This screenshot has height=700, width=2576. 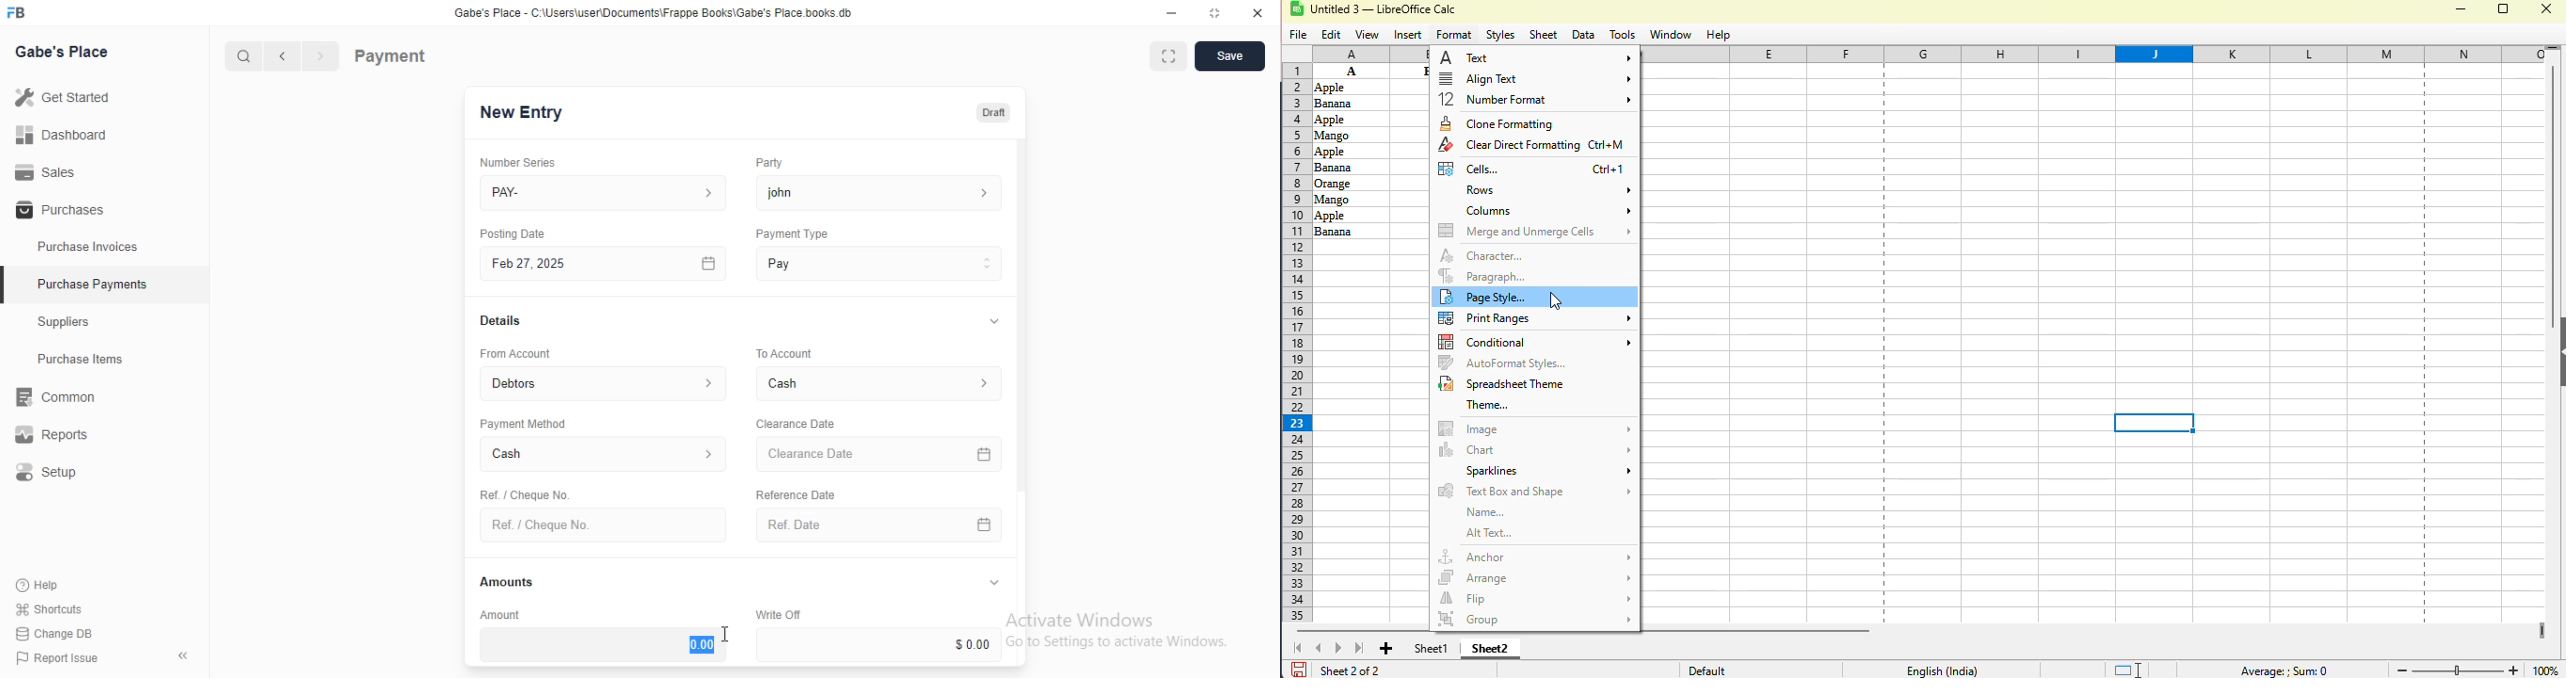 What do you see at coordinates (514, 233) in the screenshot?
I see `Posting Date` at bounding box center [514, 233].